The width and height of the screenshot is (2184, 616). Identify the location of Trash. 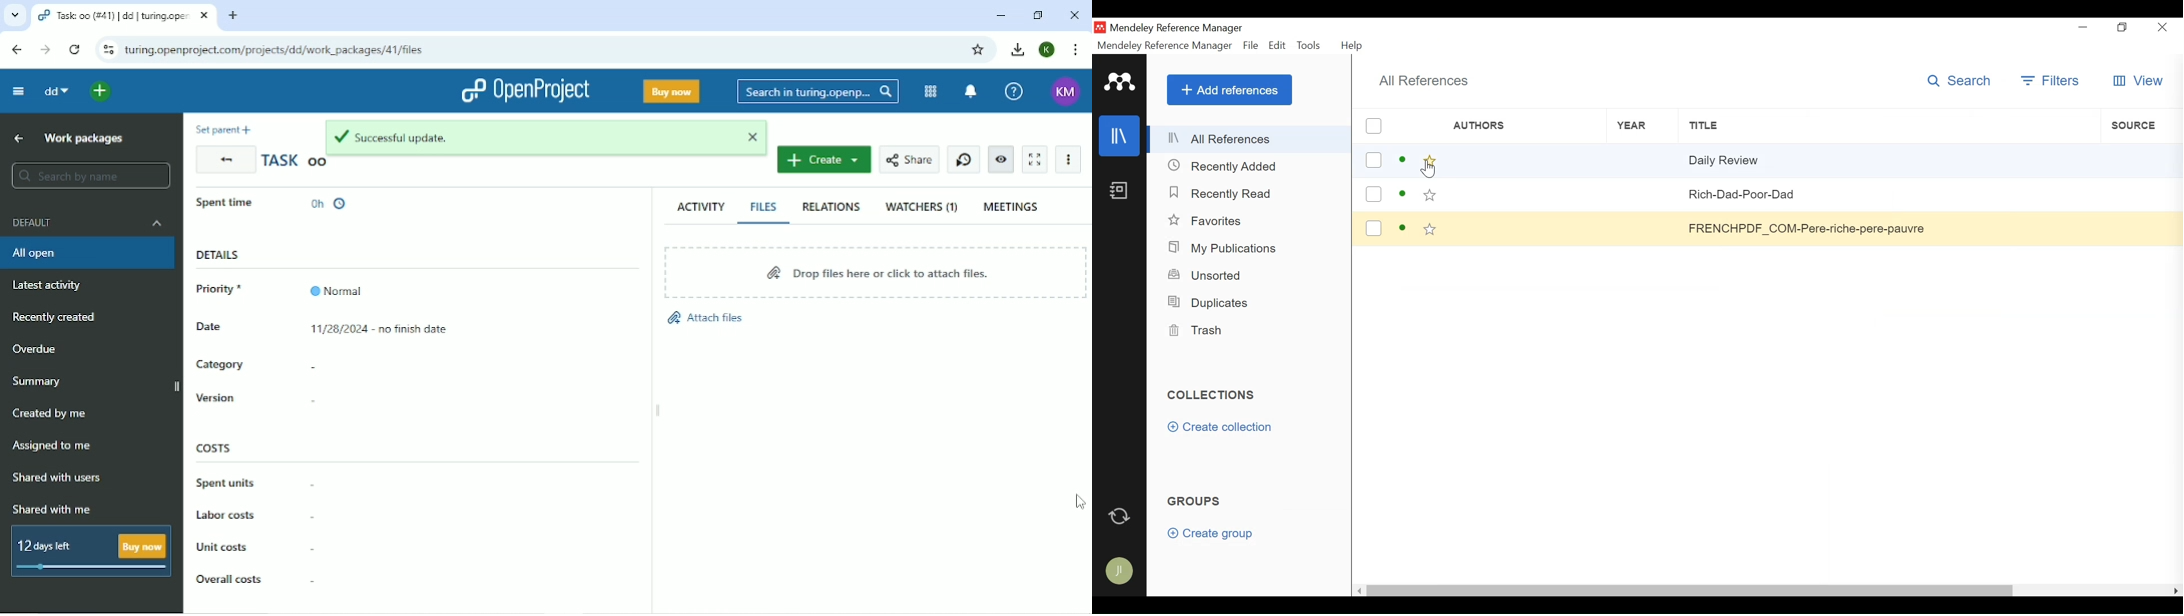
(1198, 330).